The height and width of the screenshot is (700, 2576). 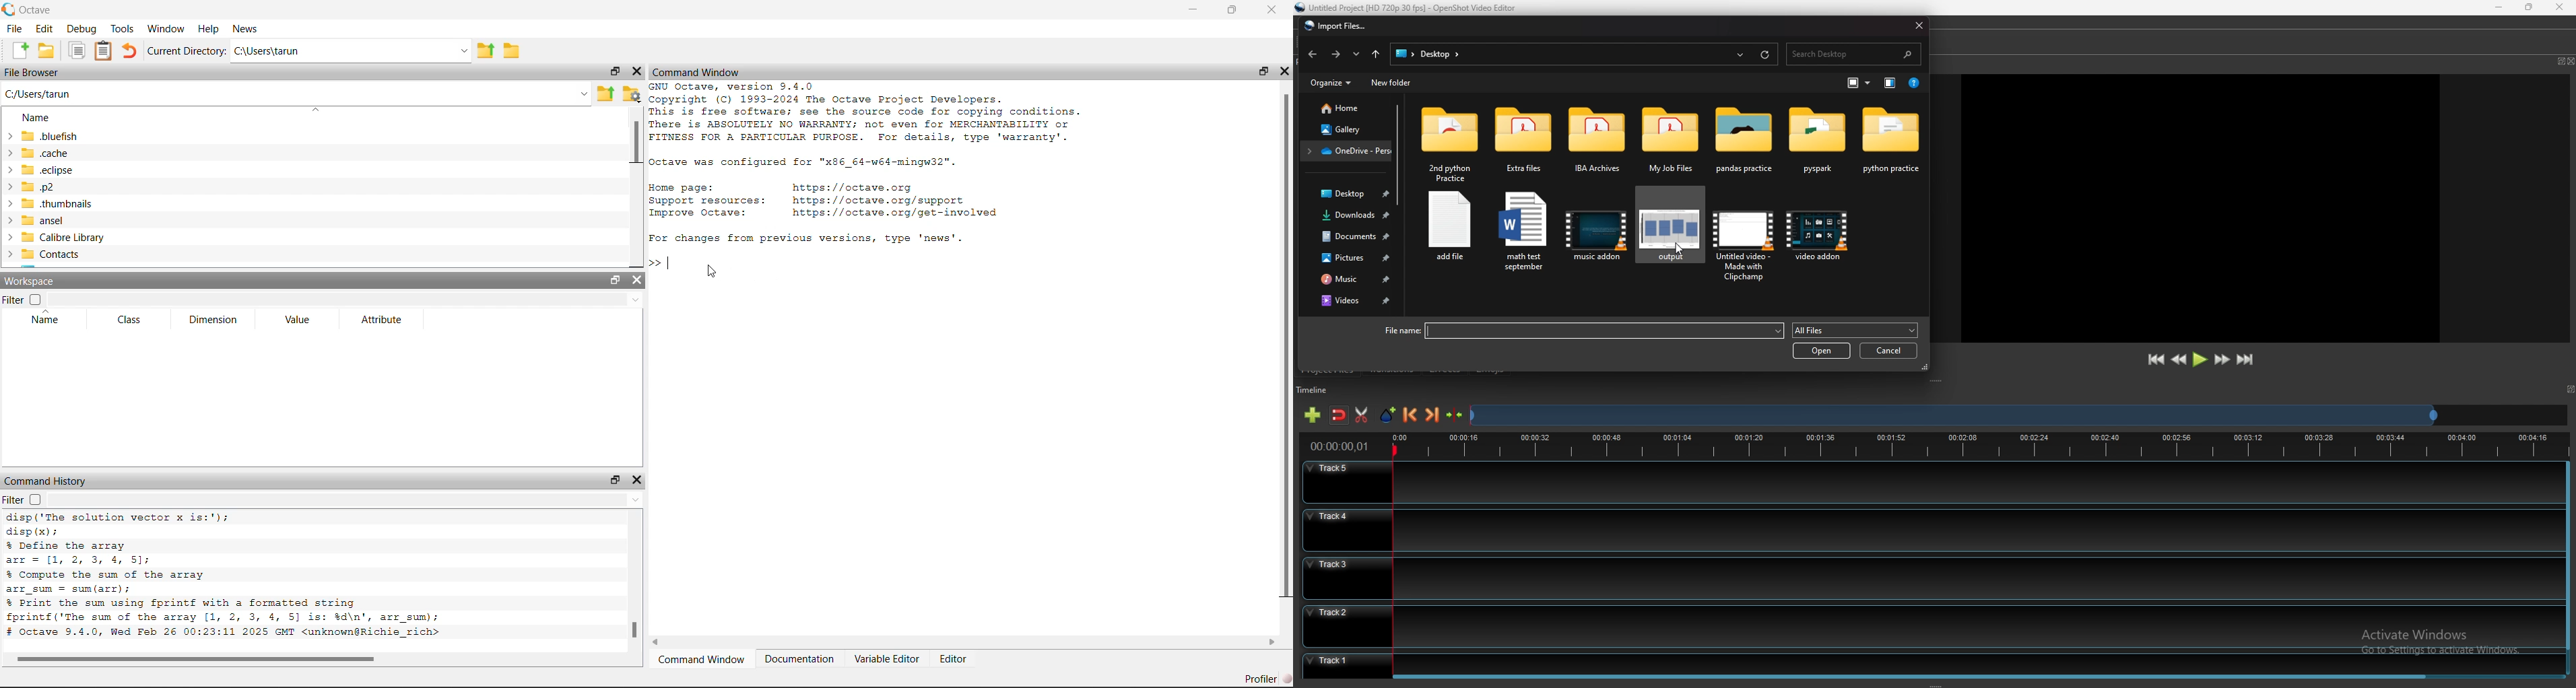 I want to click on folder, so click(x=1747, y=140).